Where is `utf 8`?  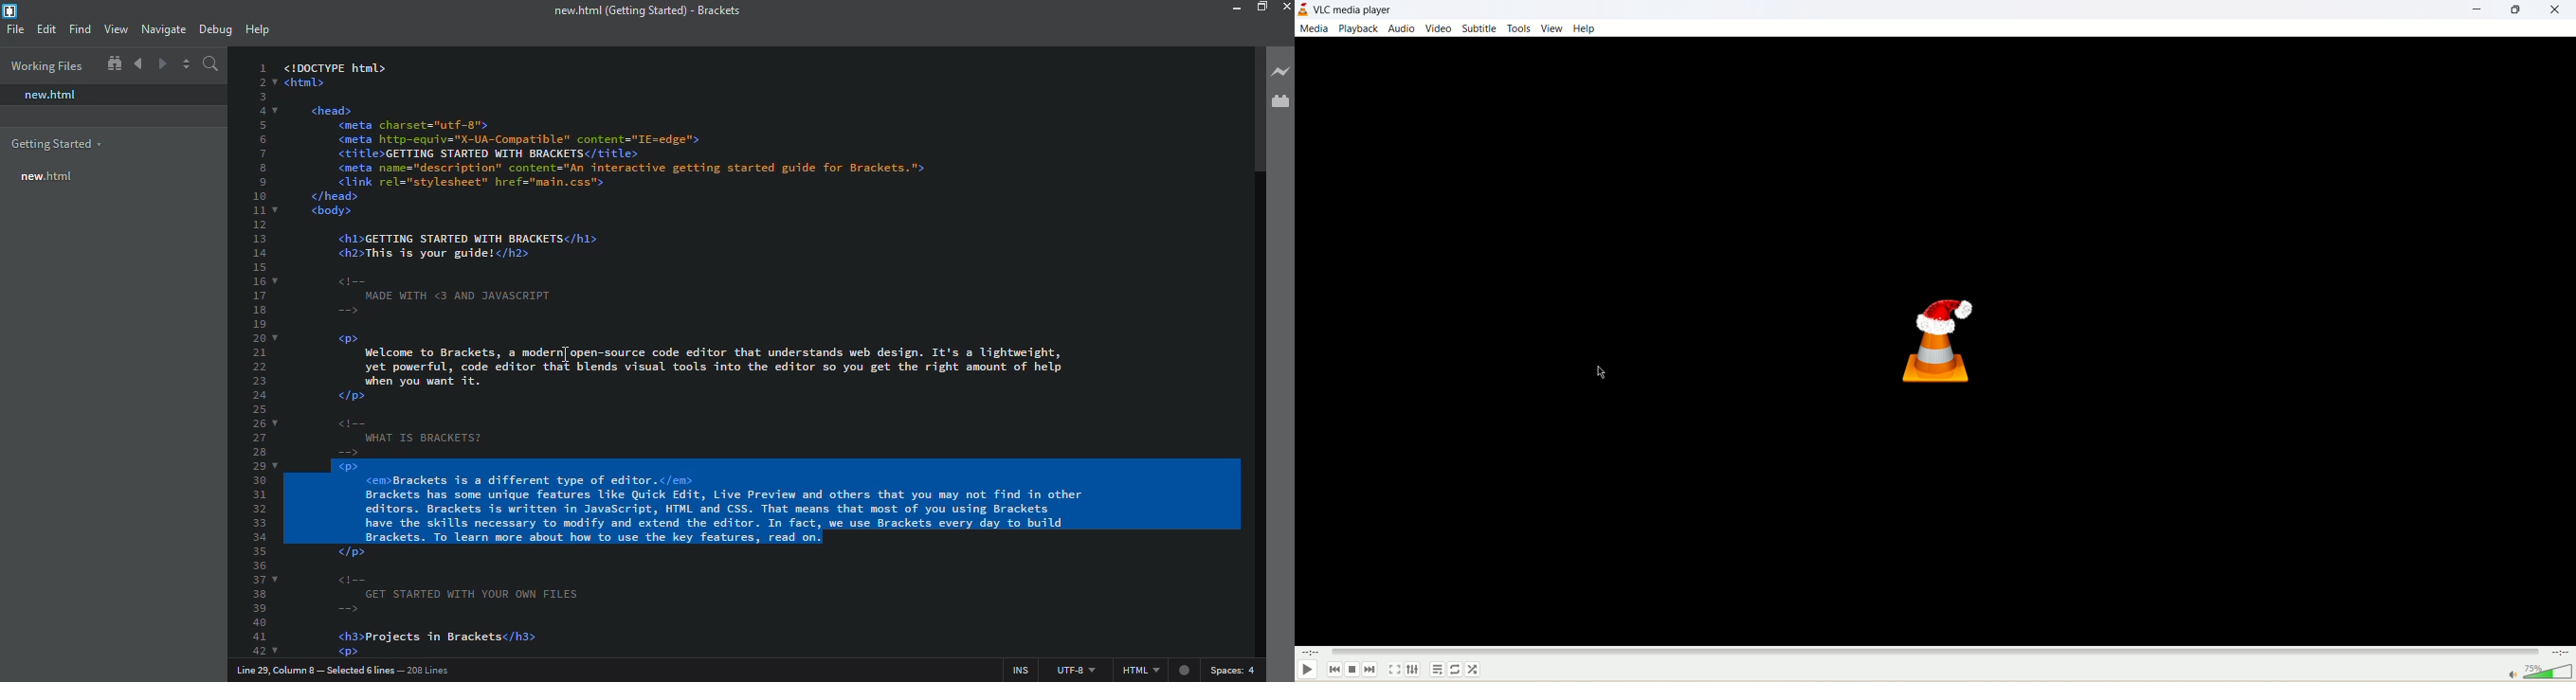 utf 8 is located at coordinates (1068, 667).